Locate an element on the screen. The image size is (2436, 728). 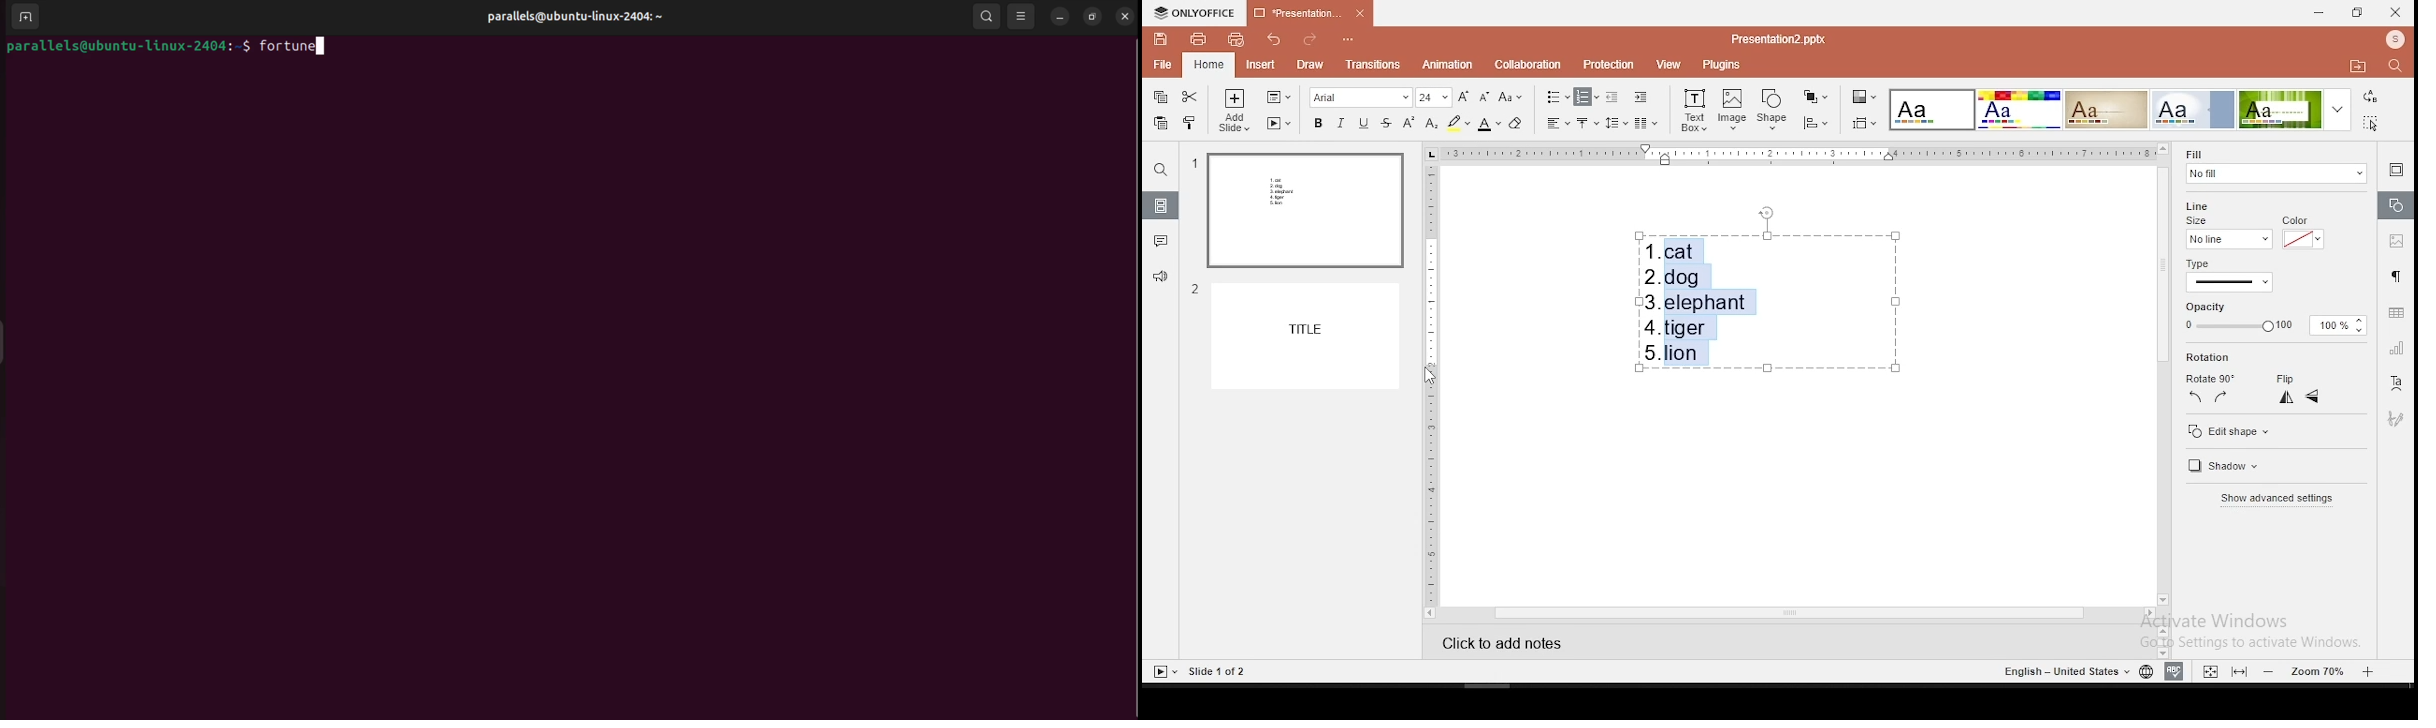
increase indent is located at coordinates (1642, 98).